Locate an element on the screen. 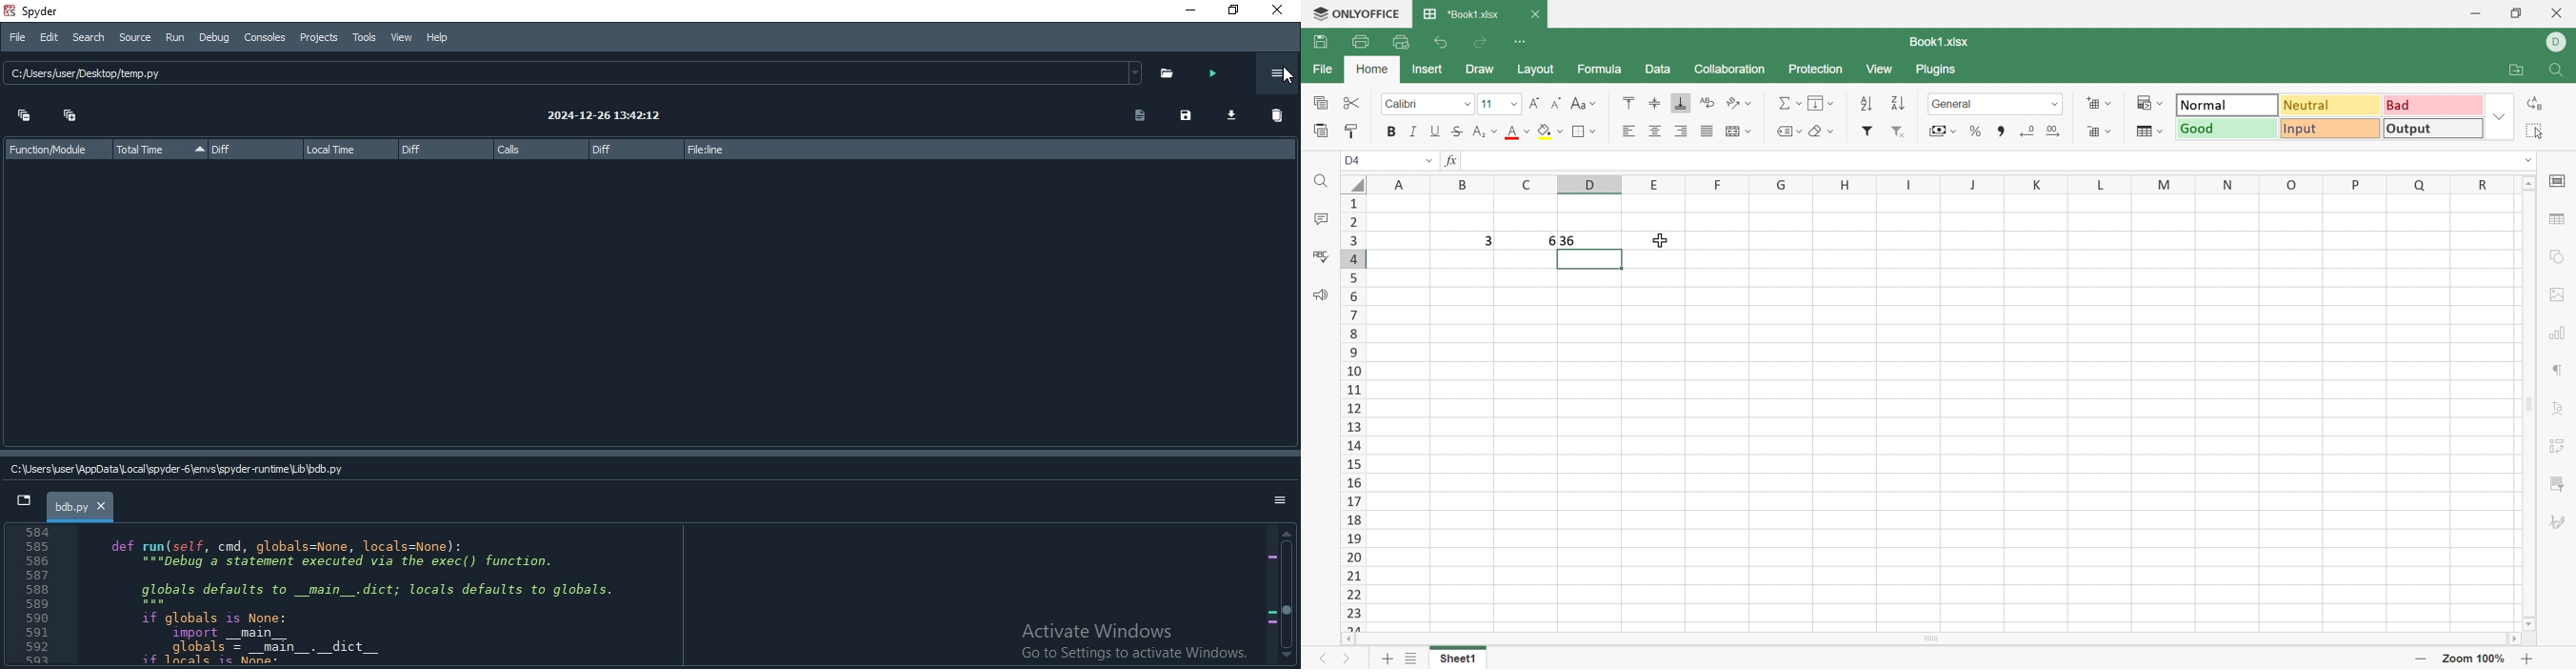 Image resolution: width=2576 pixels, height=672 pixels. *Book1.xlsx is located at coordinates (1464, 14).